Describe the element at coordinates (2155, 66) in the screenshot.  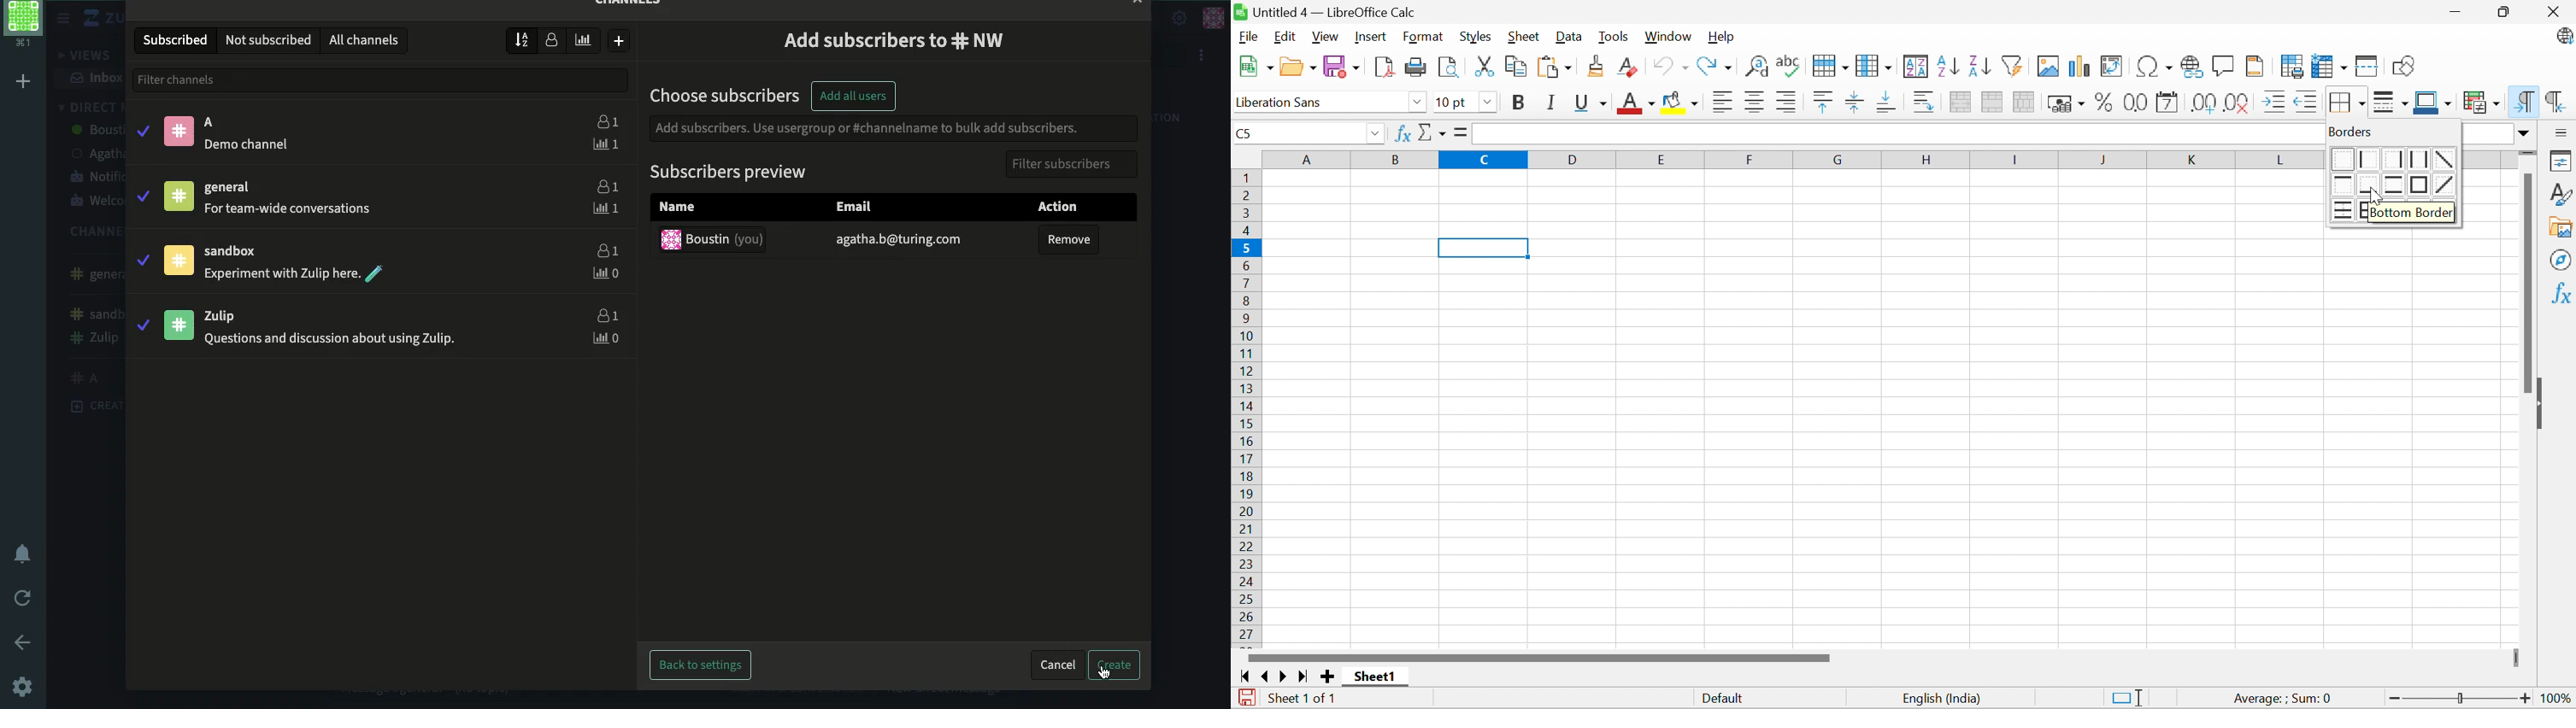
I see `Insert special characters` at that location.